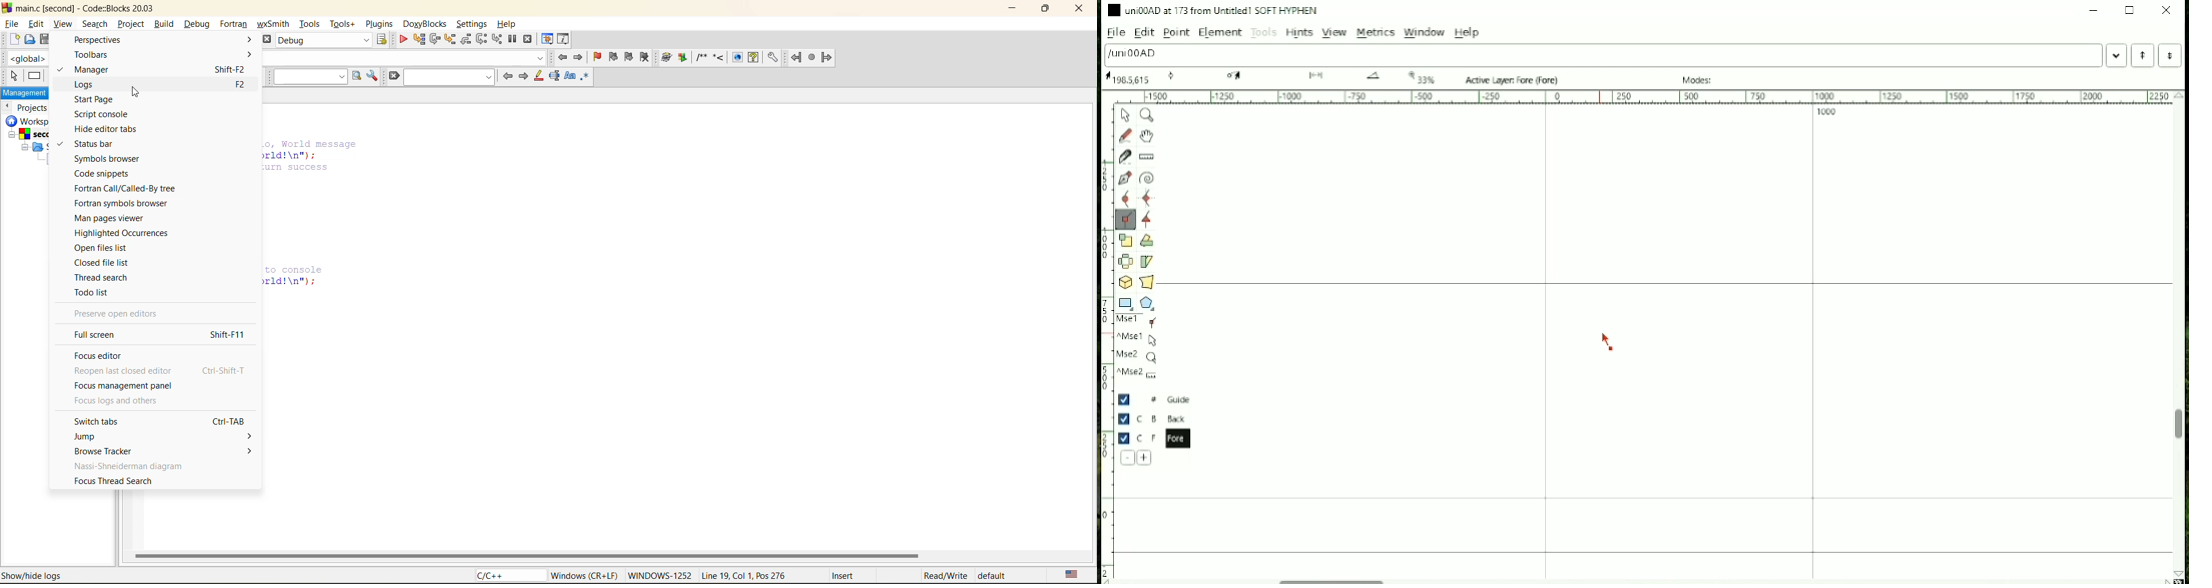  Describe the element at coordinates (1147, 242) in the screenshot. I see `Rotate the selection` at that location.